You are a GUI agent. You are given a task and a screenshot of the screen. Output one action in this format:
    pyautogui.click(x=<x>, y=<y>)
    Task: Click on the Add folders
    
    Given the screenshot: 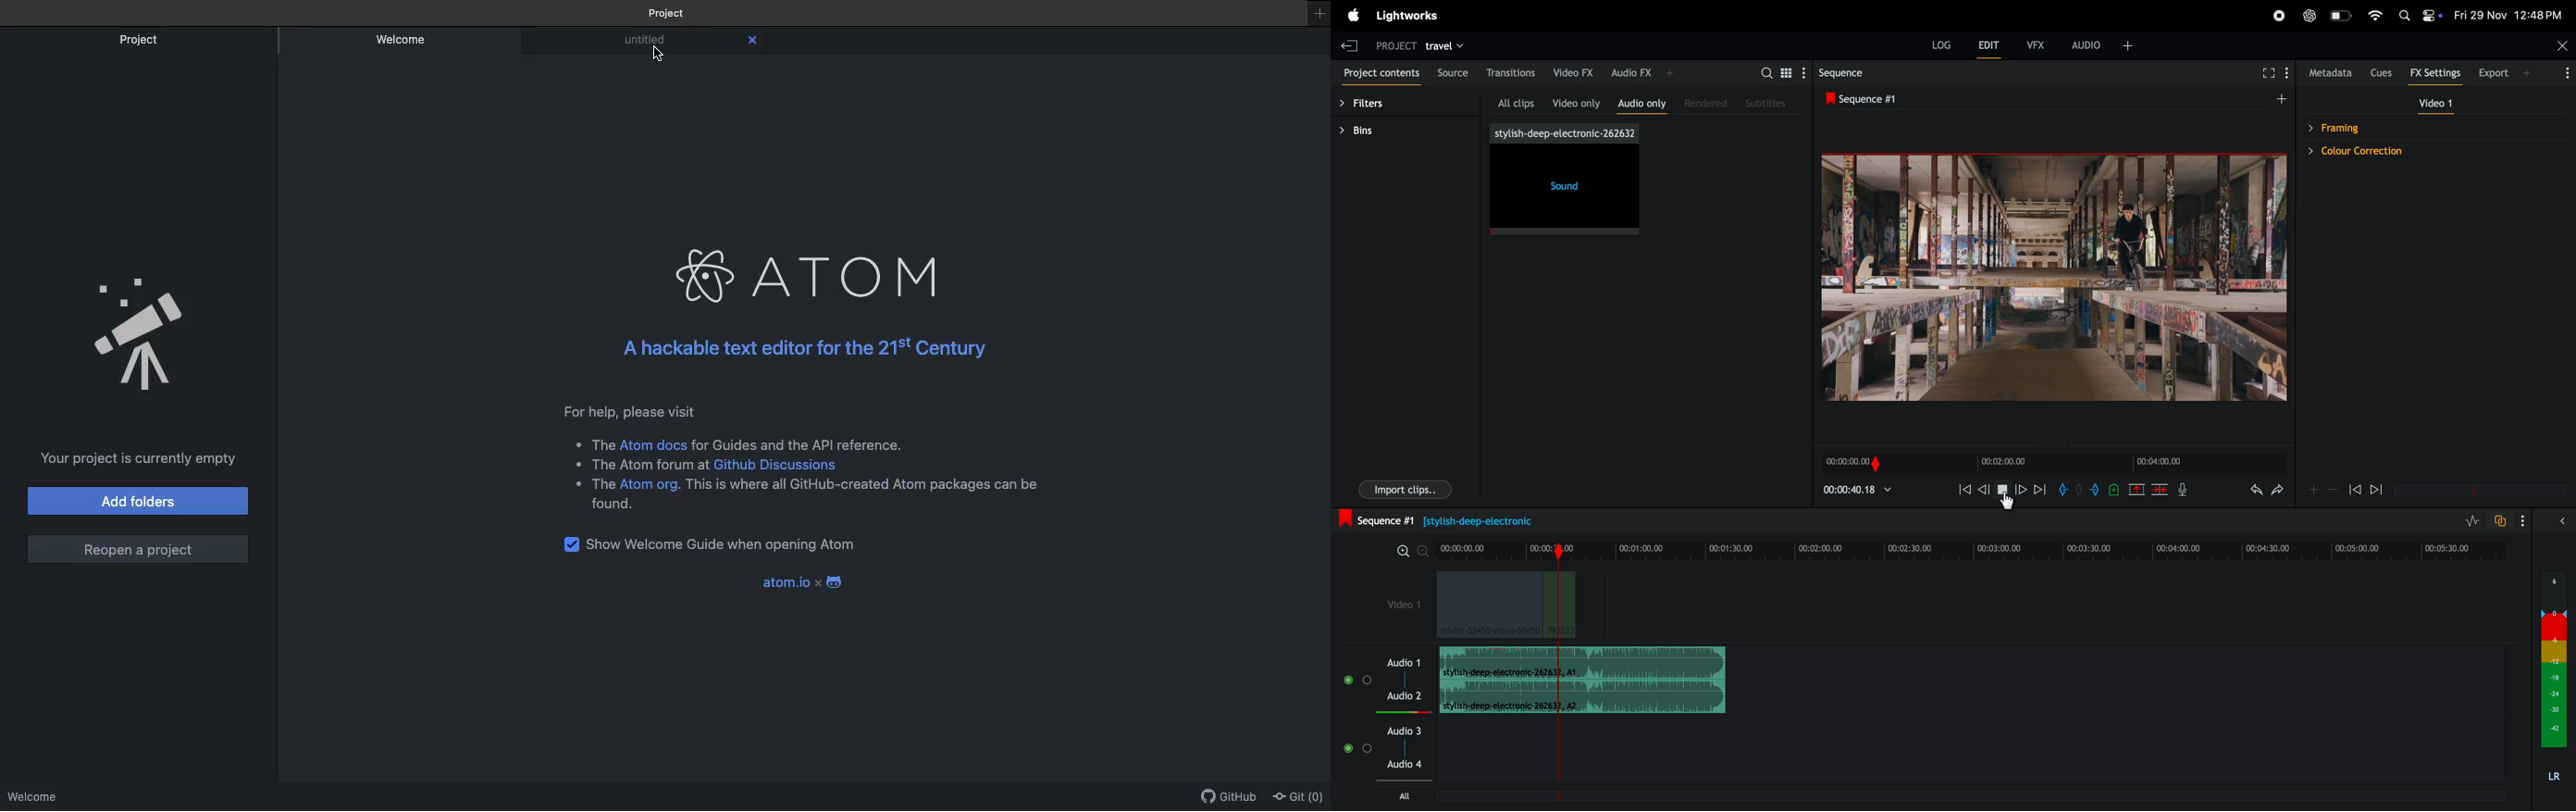 What is the action you would take?
    pyautogui.click(x=140, y=501)
    